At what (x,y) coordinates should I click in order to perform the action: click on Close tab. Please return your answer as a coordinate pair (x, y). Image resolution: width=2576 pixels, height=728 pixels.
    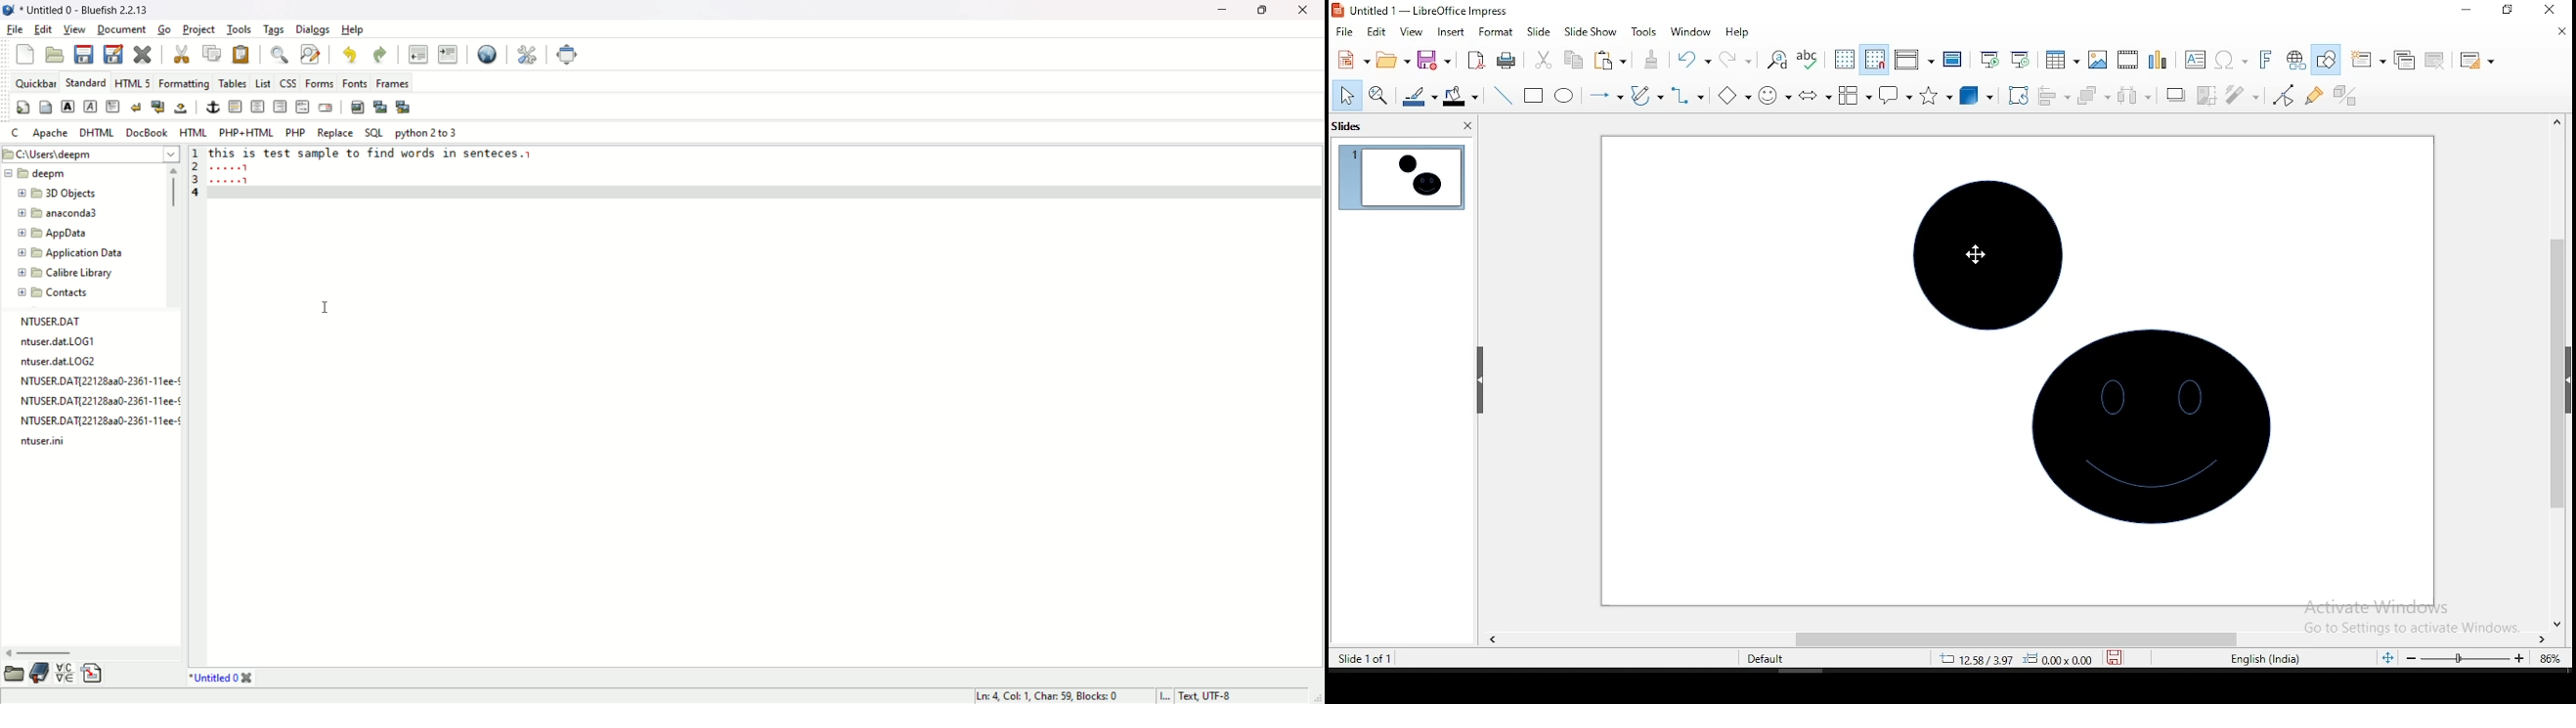
    Looking at the image, I should click on (246, 678).